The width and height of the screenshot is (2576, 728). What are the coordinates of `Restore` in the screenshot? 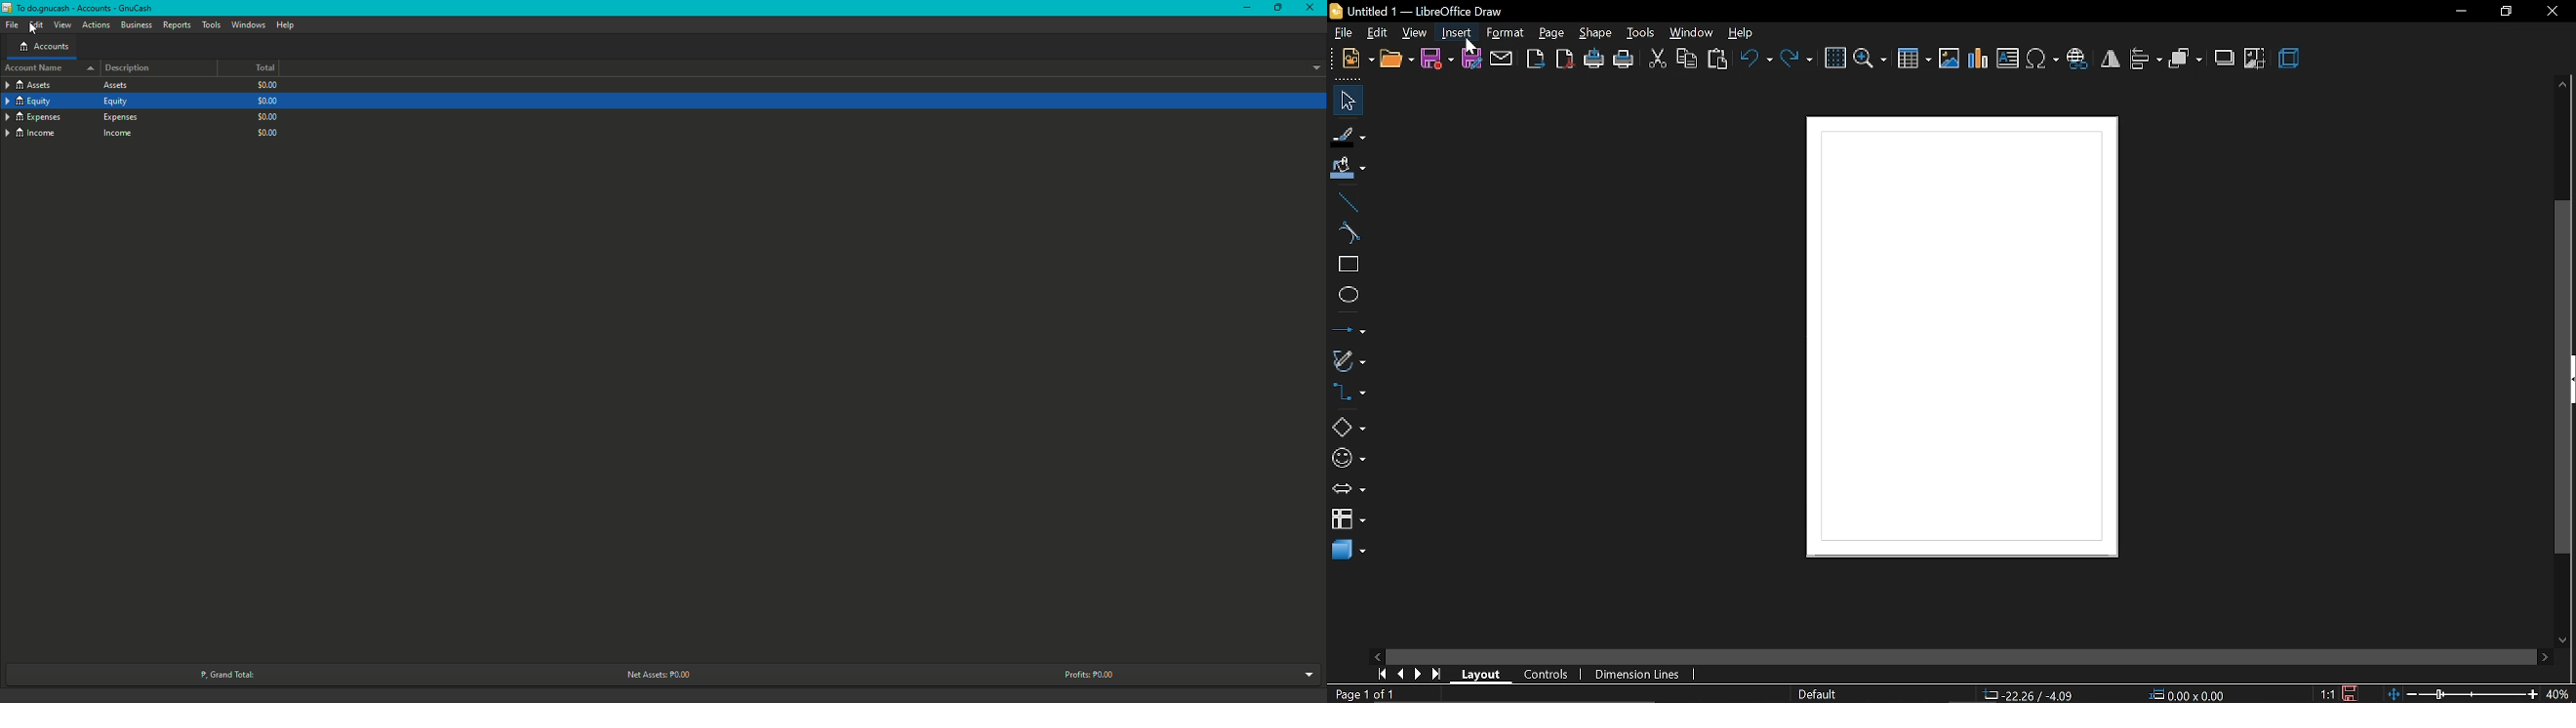 It's located at (1274, 7).